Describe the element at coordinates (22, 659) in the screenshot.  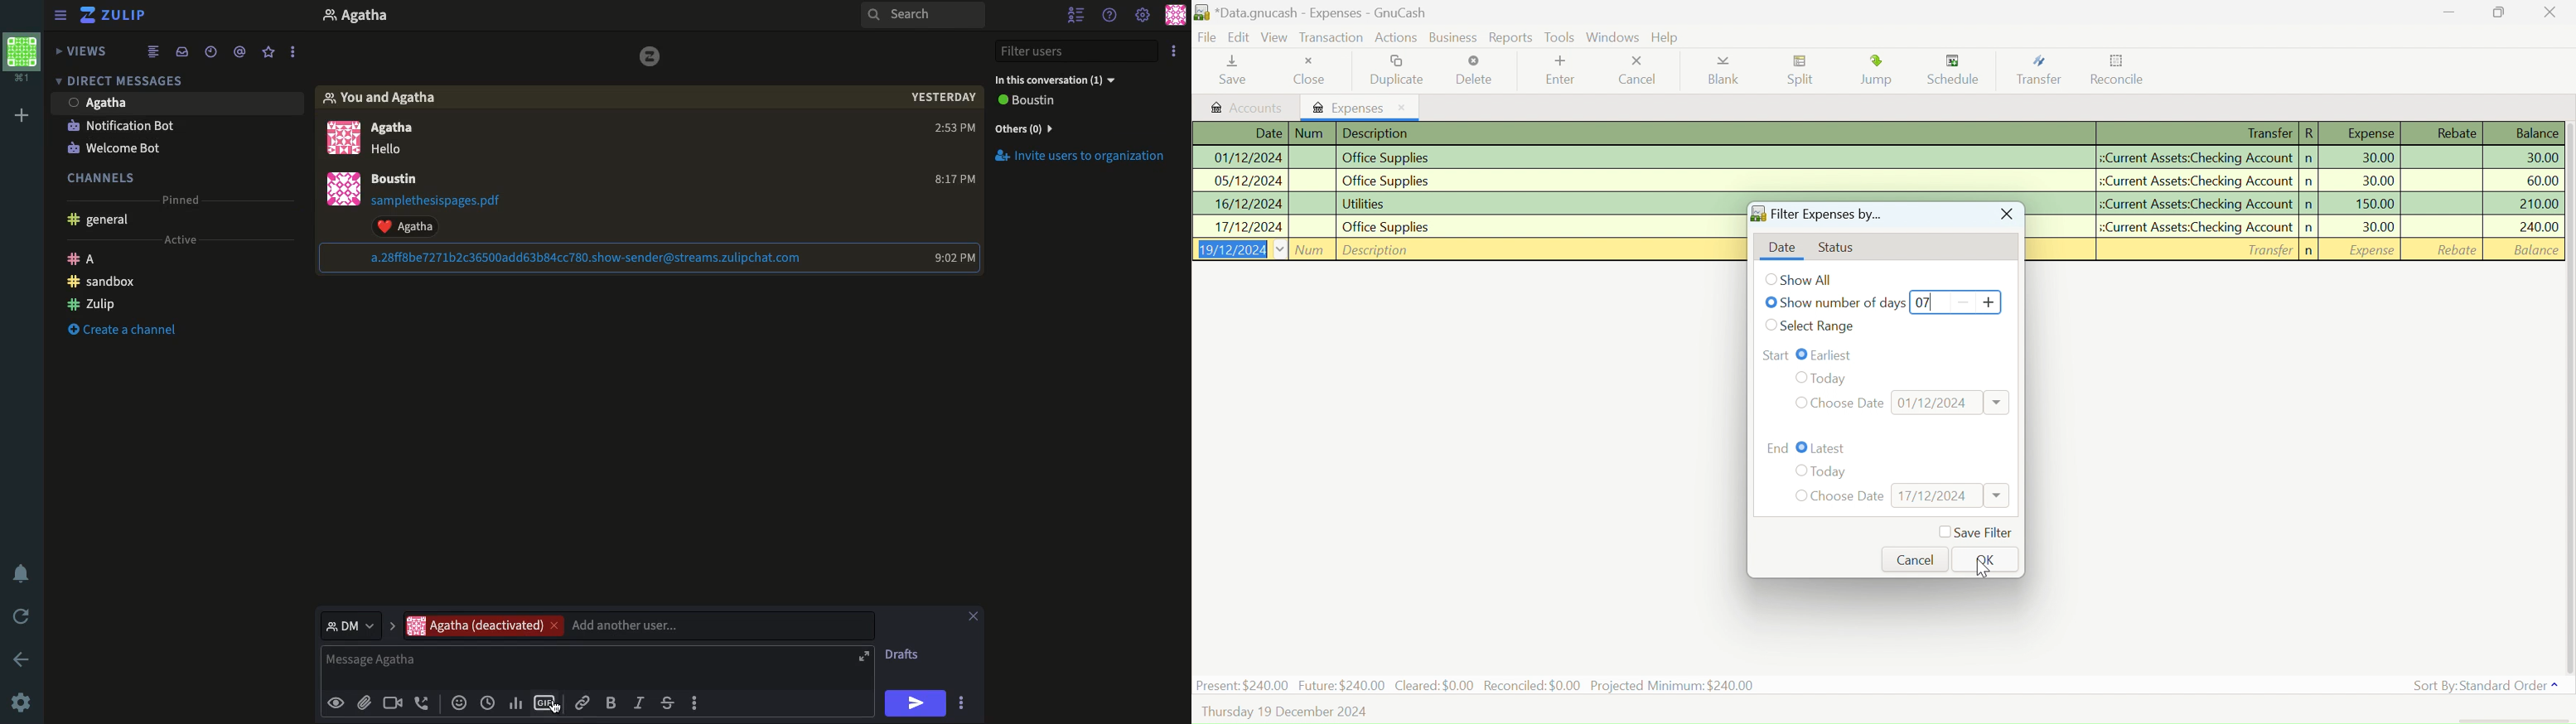
I see `Go back` at that location.